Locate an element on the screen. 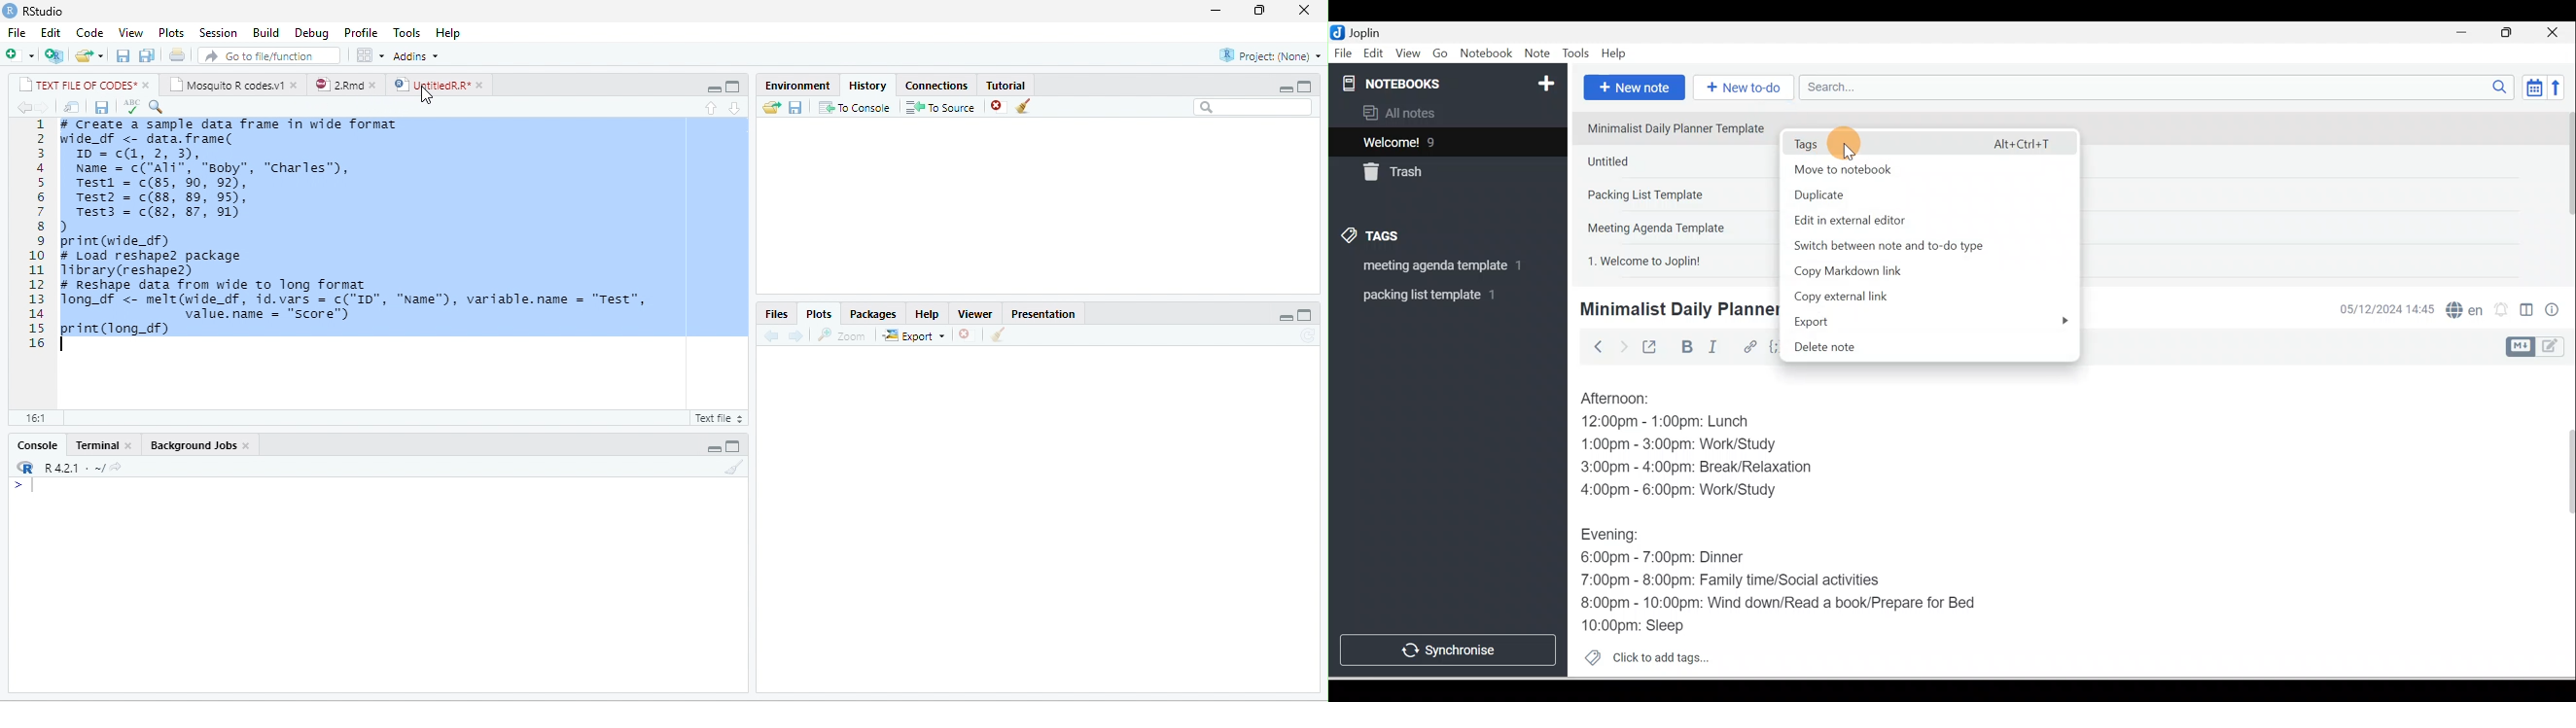 The width and height of the screenshot is (2576, 728). File is located at coordinates (17, 33).